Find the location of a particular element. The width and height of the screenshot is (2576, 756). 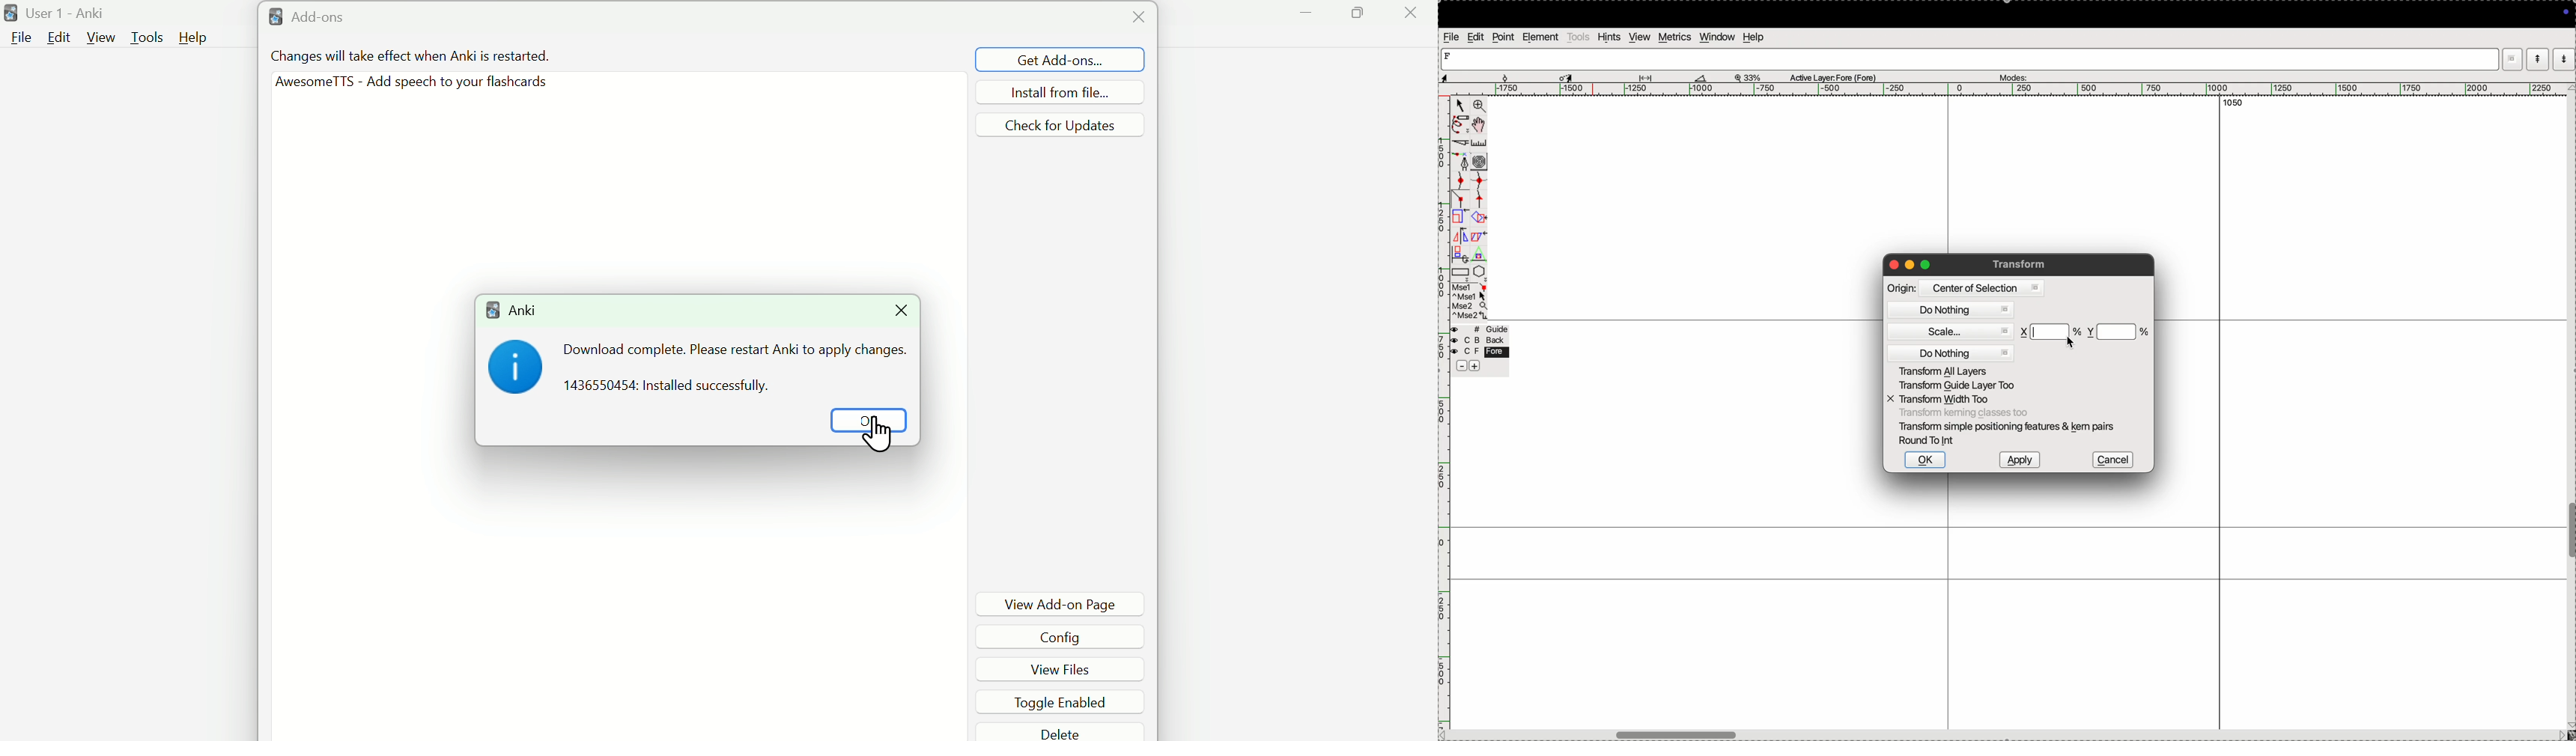

close  is located at coordinates (1136, 17).